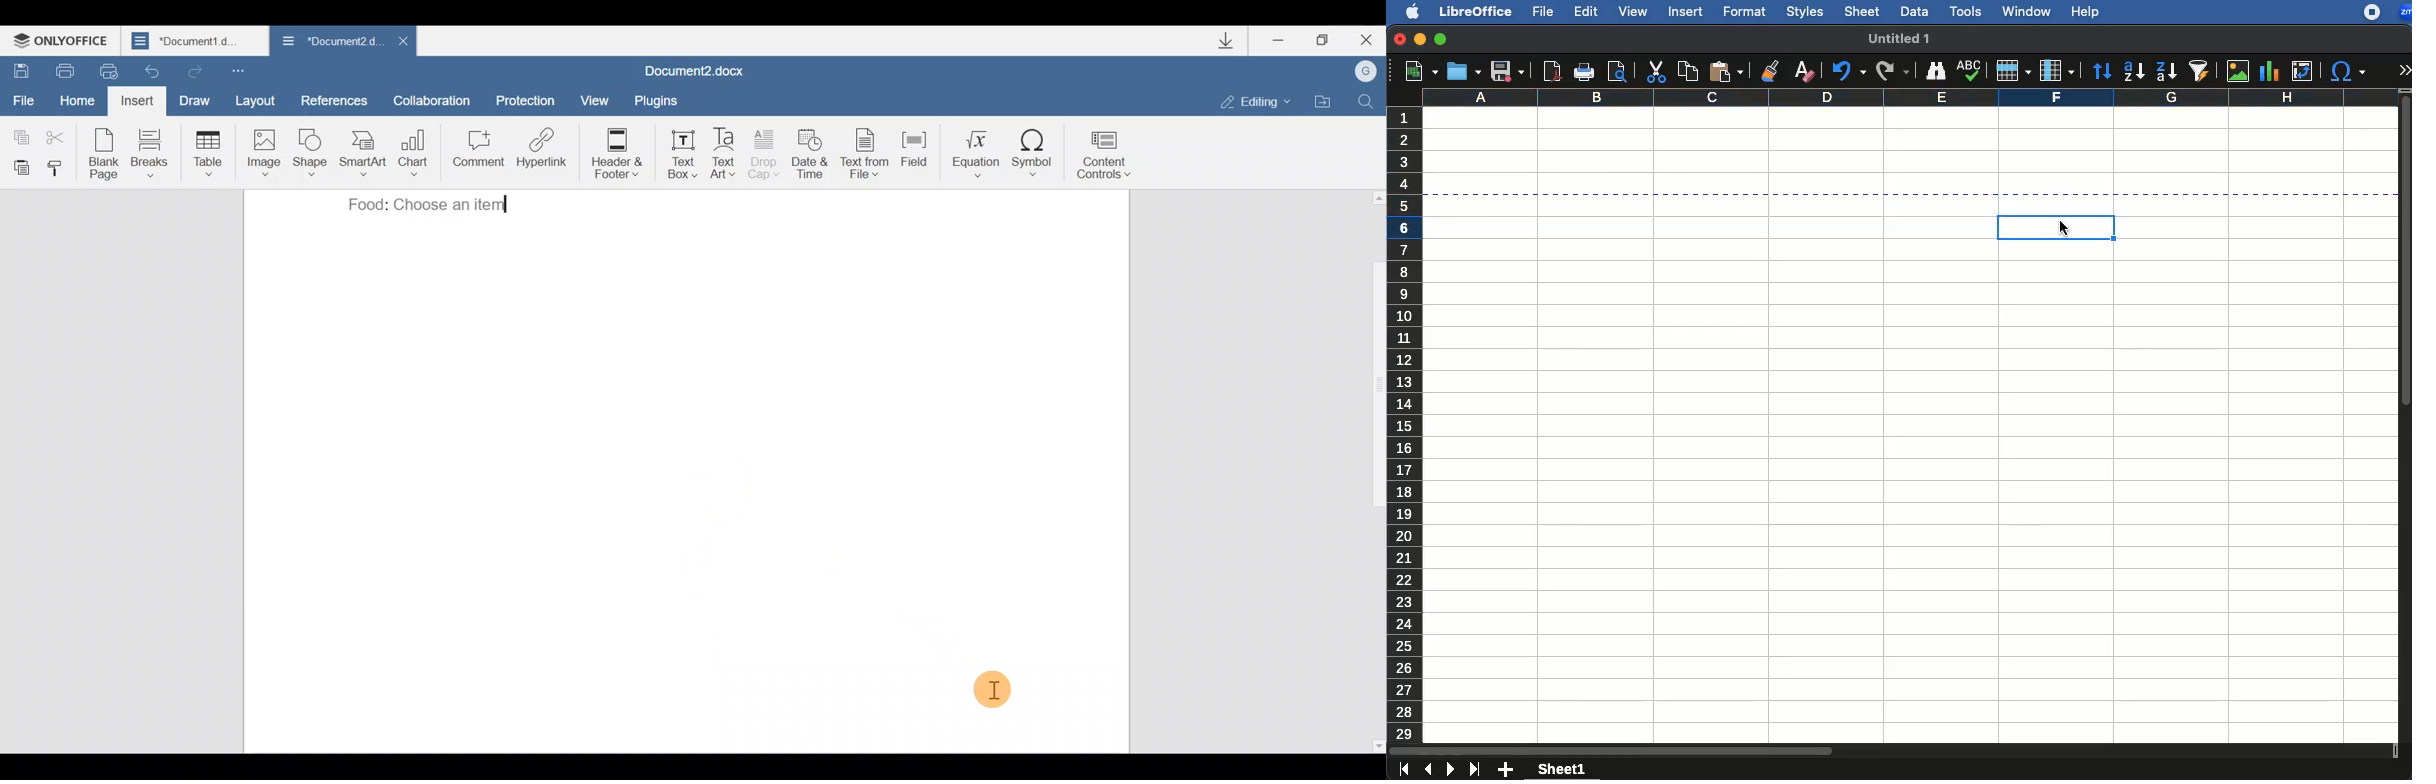  I want to click on untitled, so click(1900, 37).